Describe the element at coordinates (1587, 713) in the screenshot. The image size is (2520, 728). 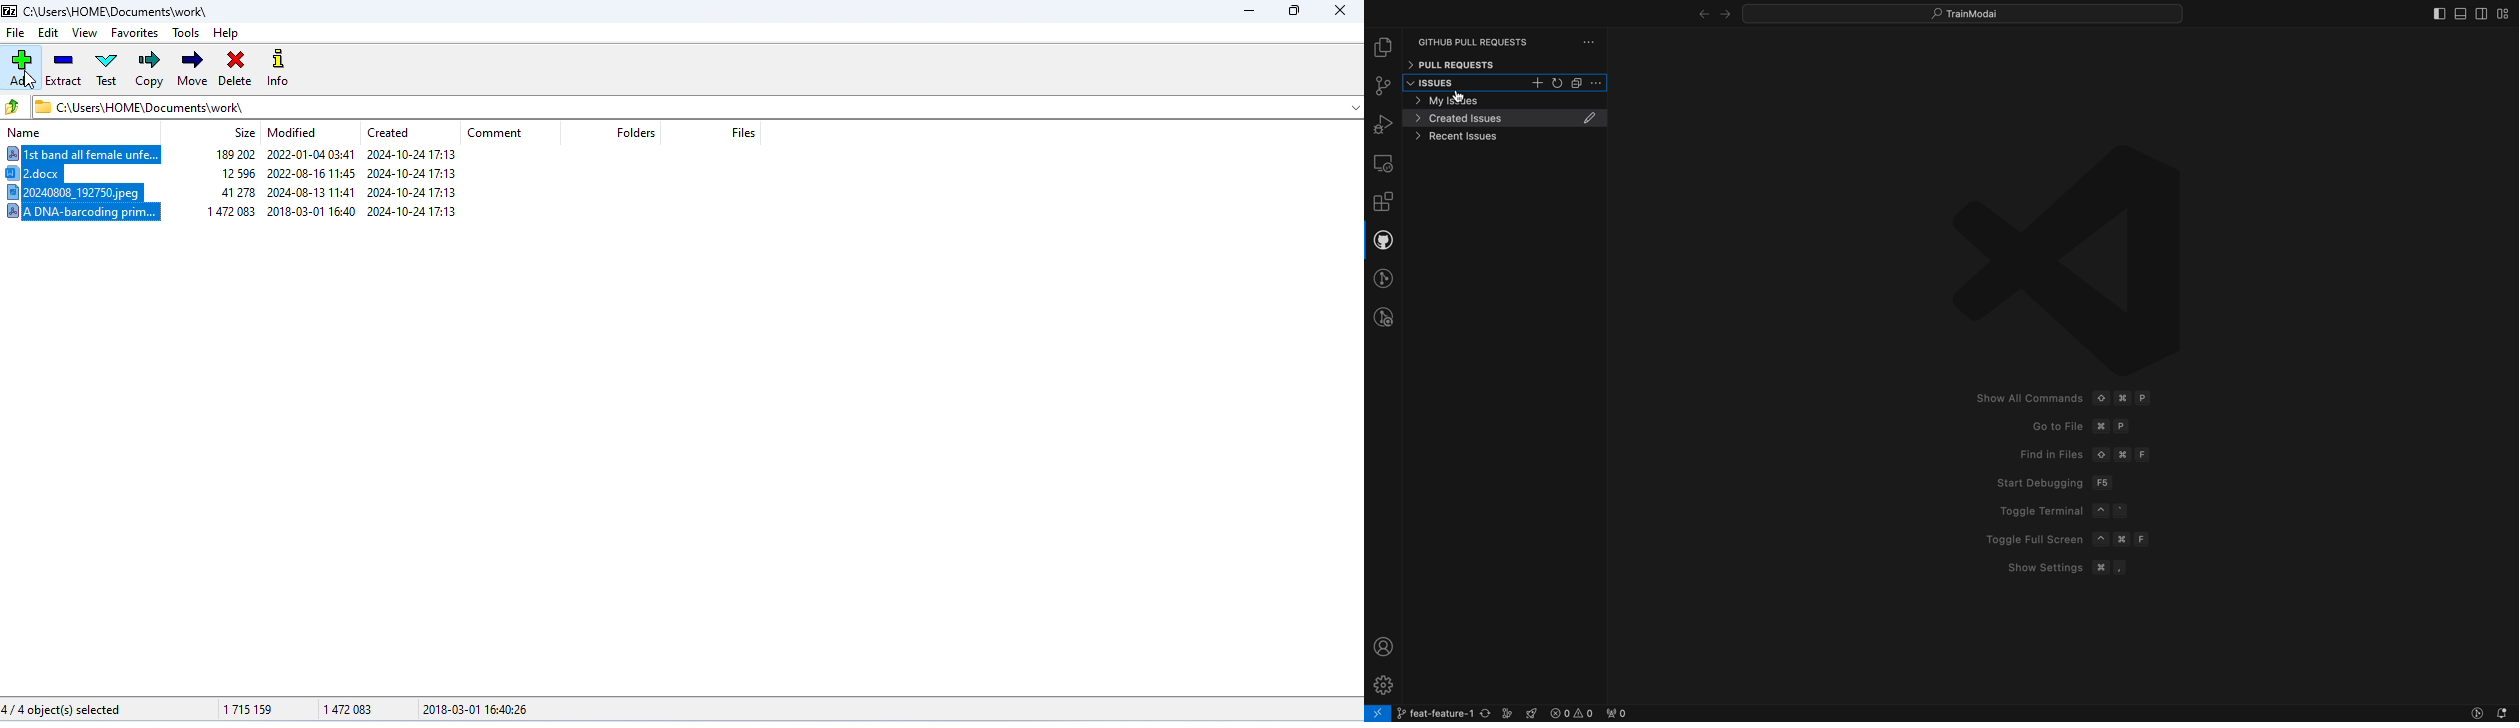
I see `error logs` at that location.